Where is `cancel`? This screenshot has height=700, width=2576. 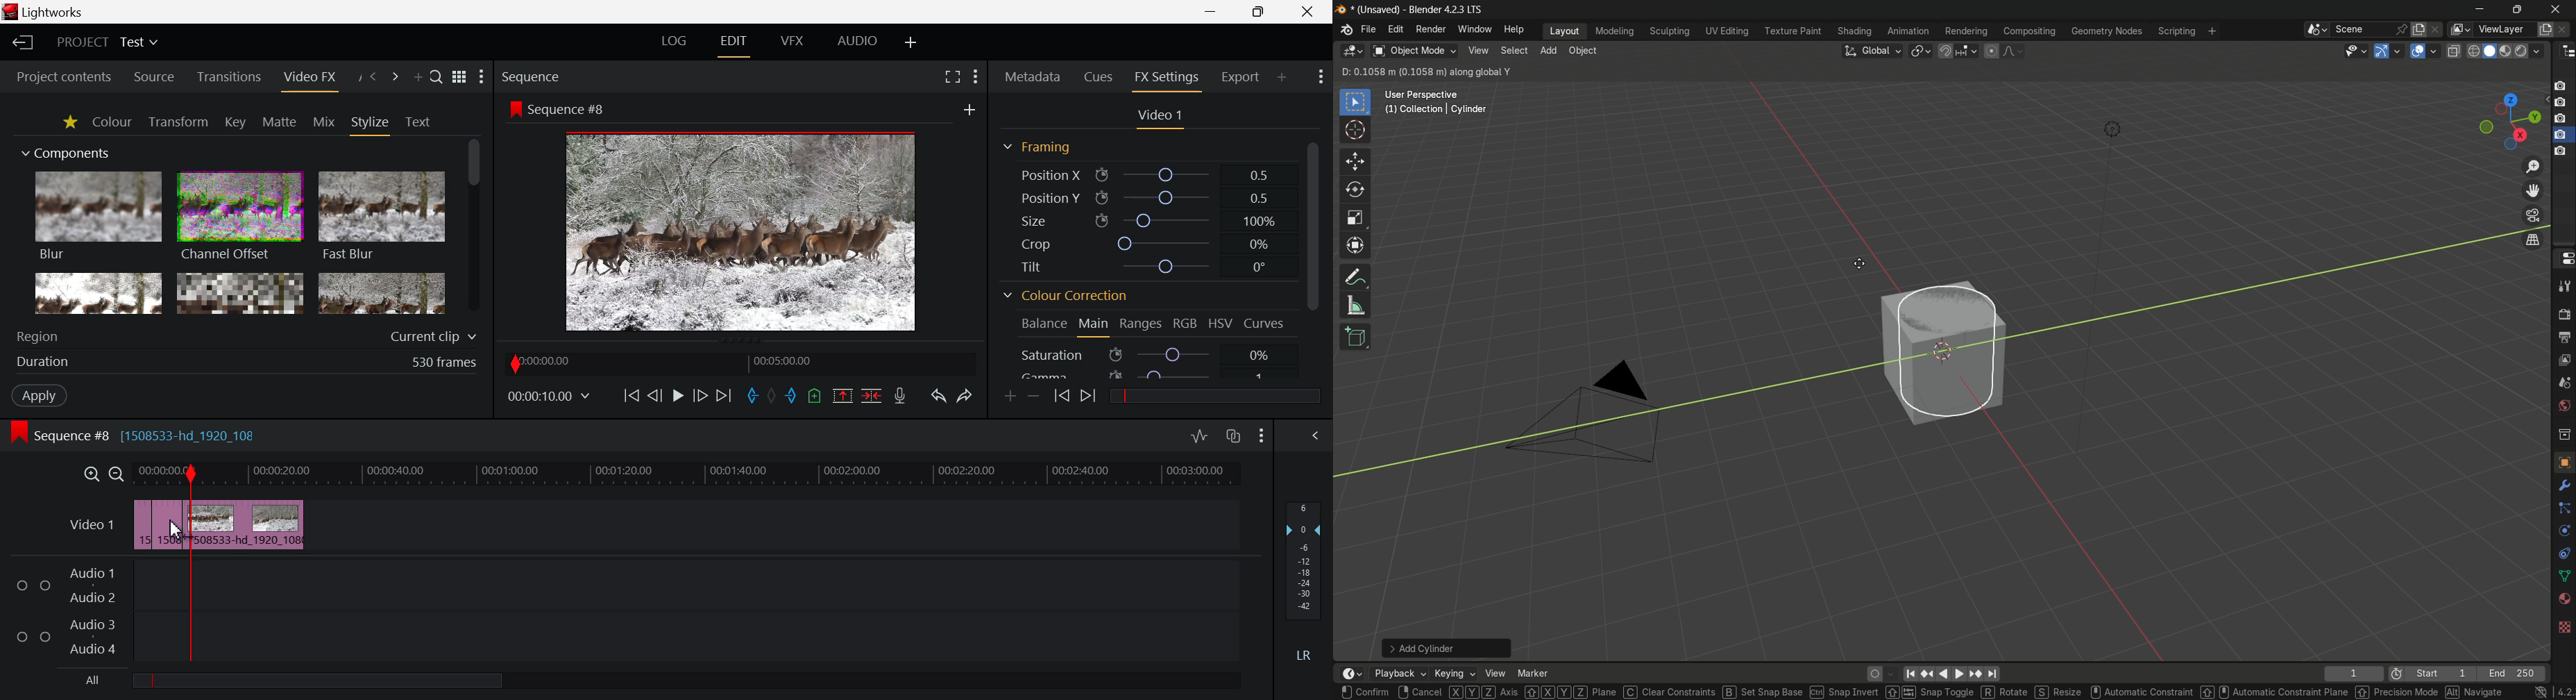
cancel is located at coordinates (1419, 692).